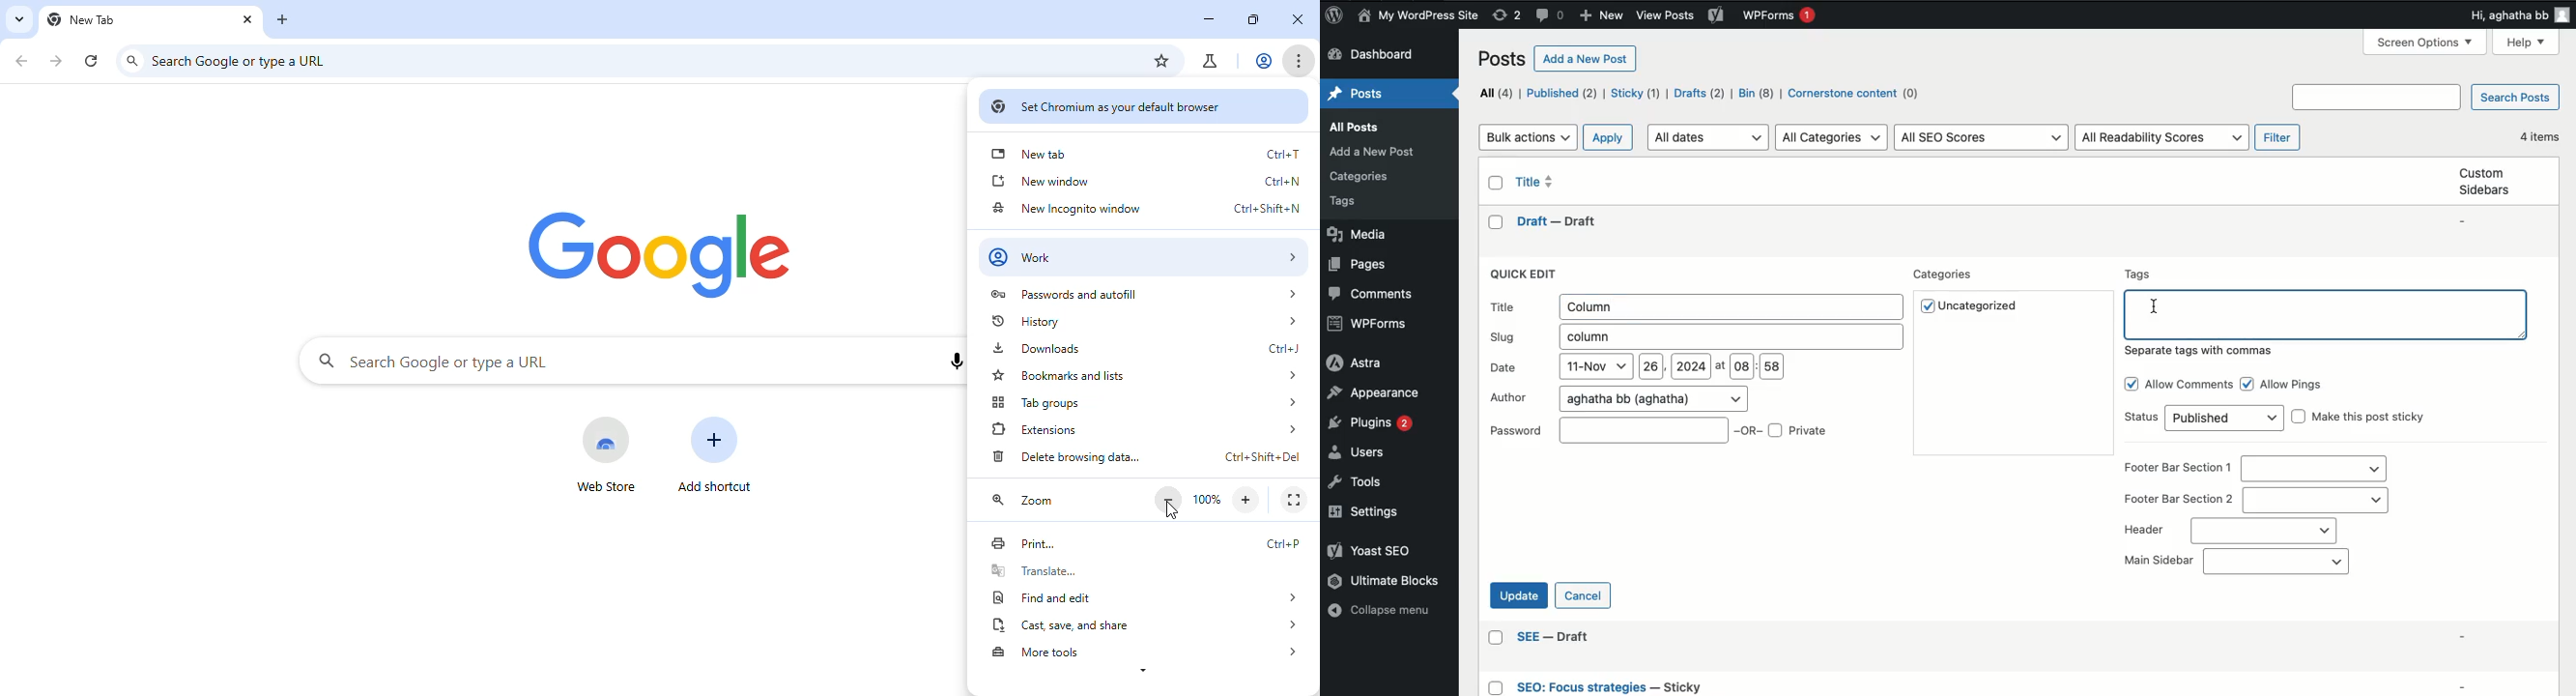 This screenshot has height=700, width=2576. What do you see at coordinates (1695, 336) in the screenshot?
I see `Slug` at bounding box center [1695, 336].